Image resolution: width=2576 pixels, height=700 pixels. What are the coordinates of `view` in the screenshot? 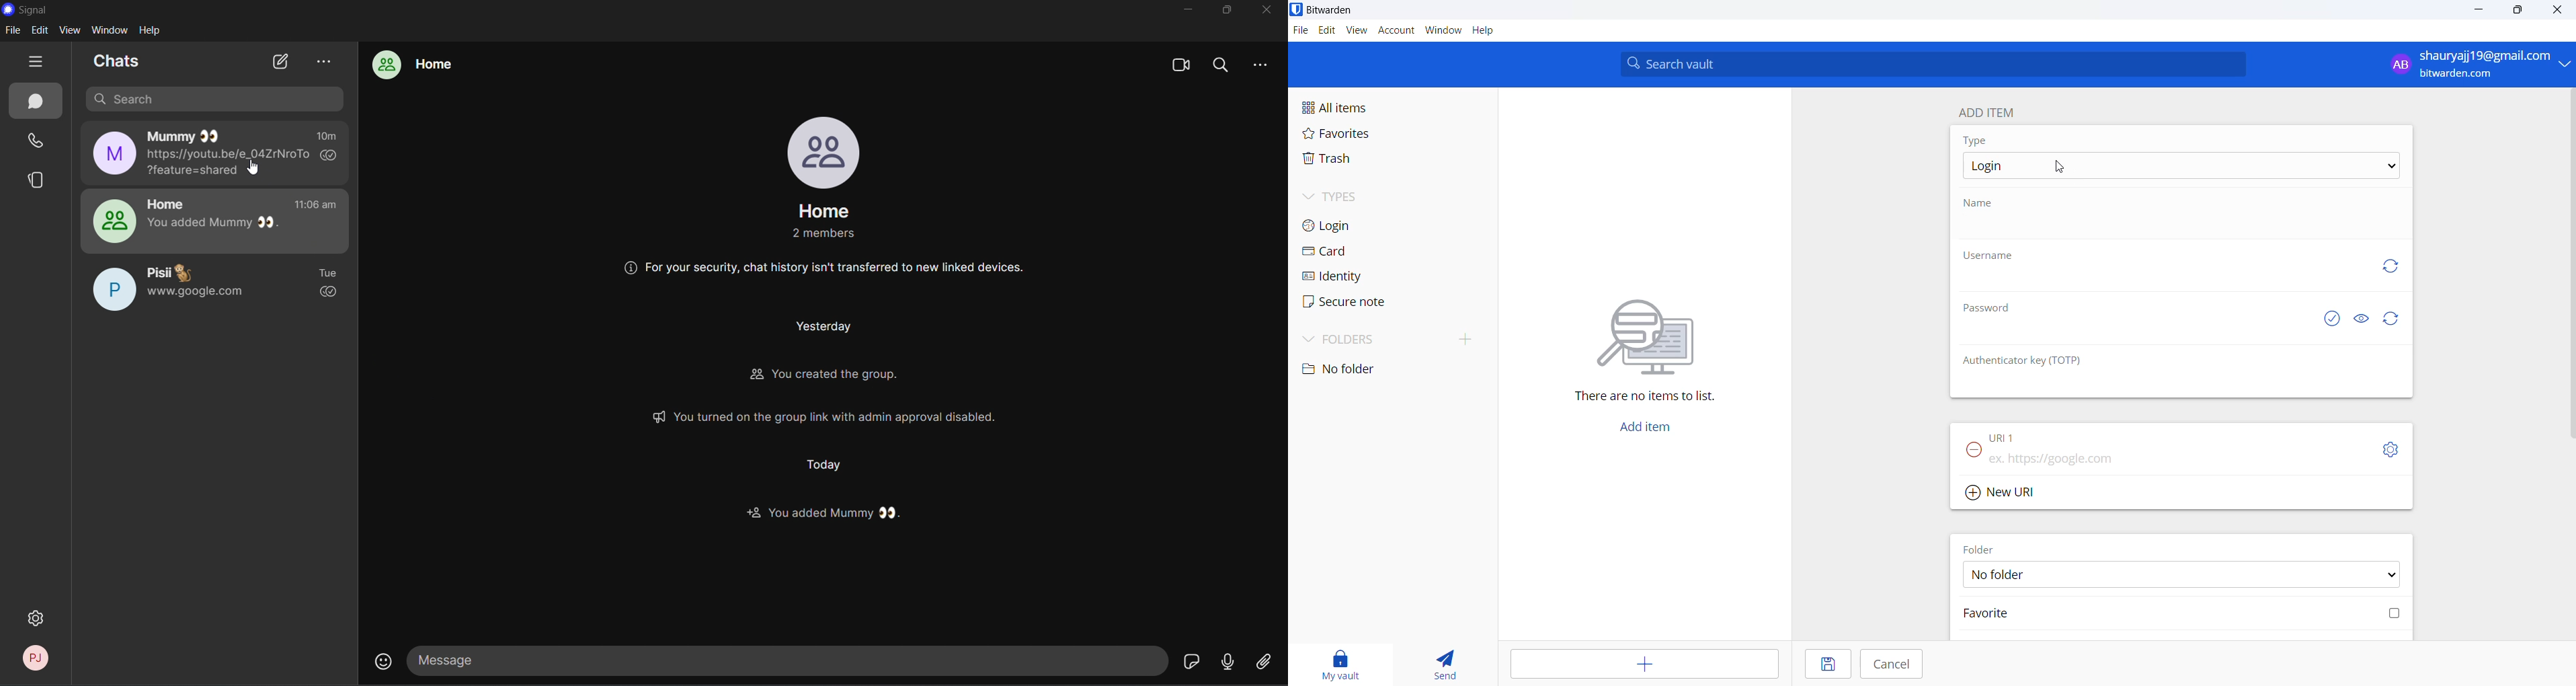 It's located at (70, 30).